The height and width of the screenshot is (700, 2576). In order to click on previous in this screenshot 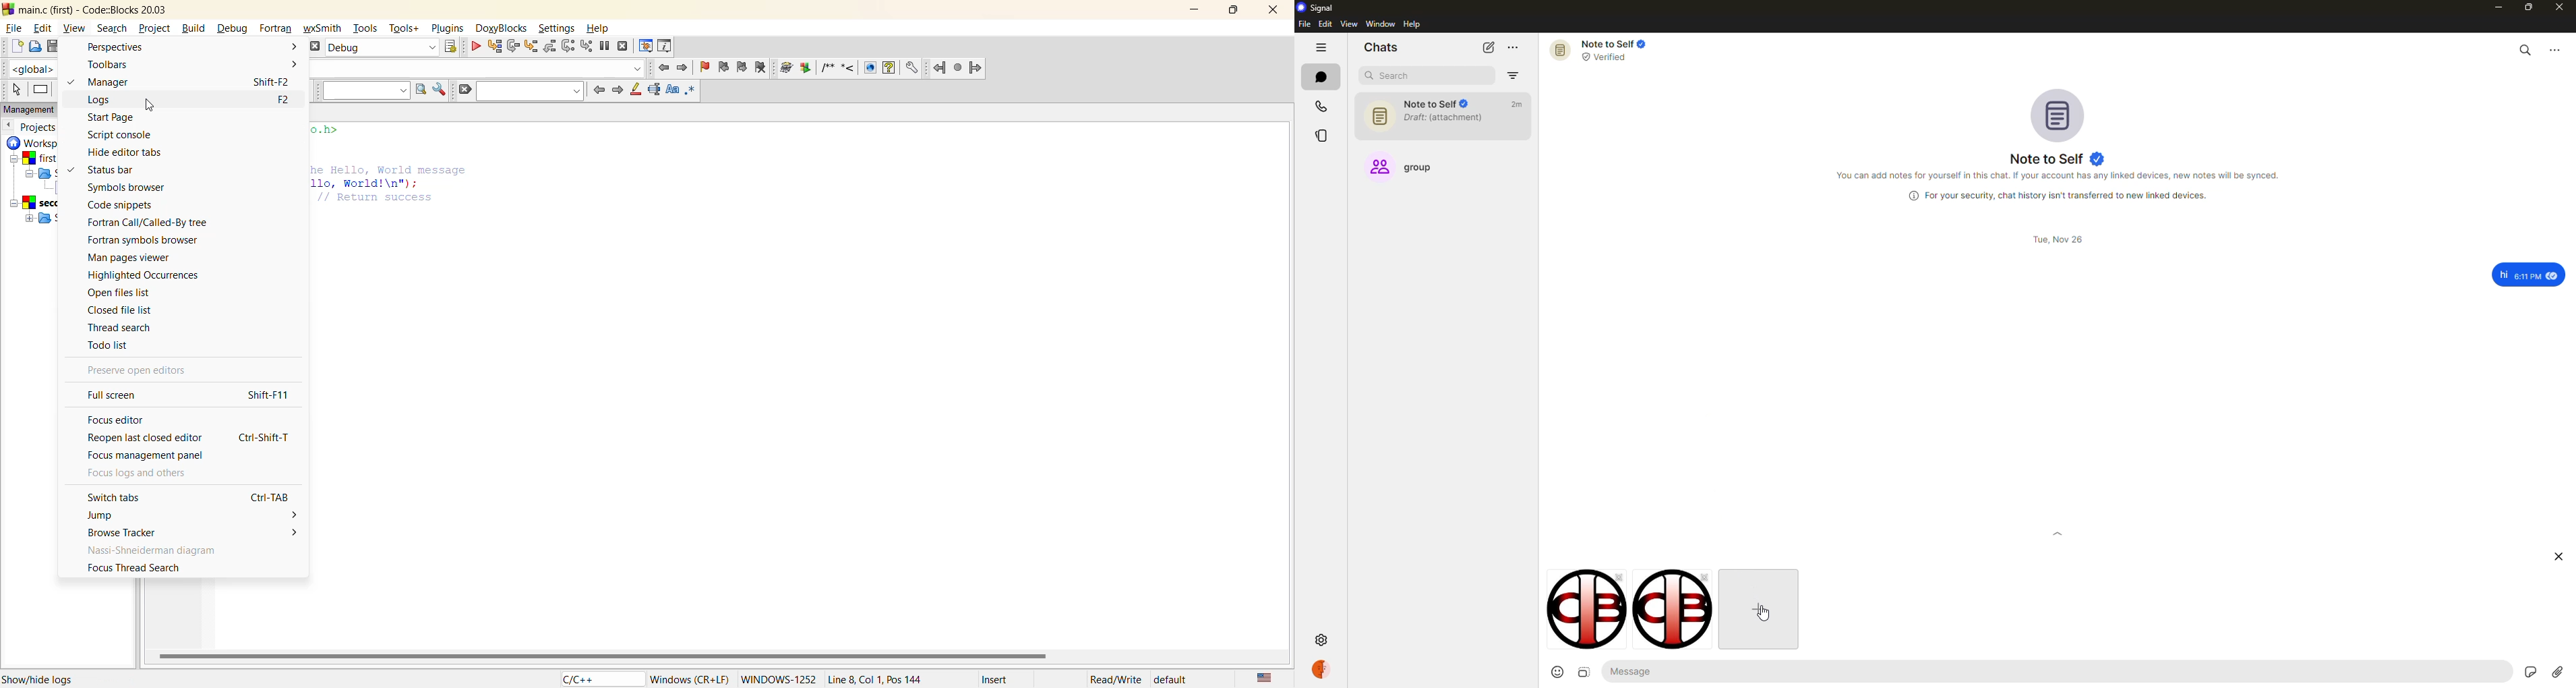, I will do `click(8, 125)`.